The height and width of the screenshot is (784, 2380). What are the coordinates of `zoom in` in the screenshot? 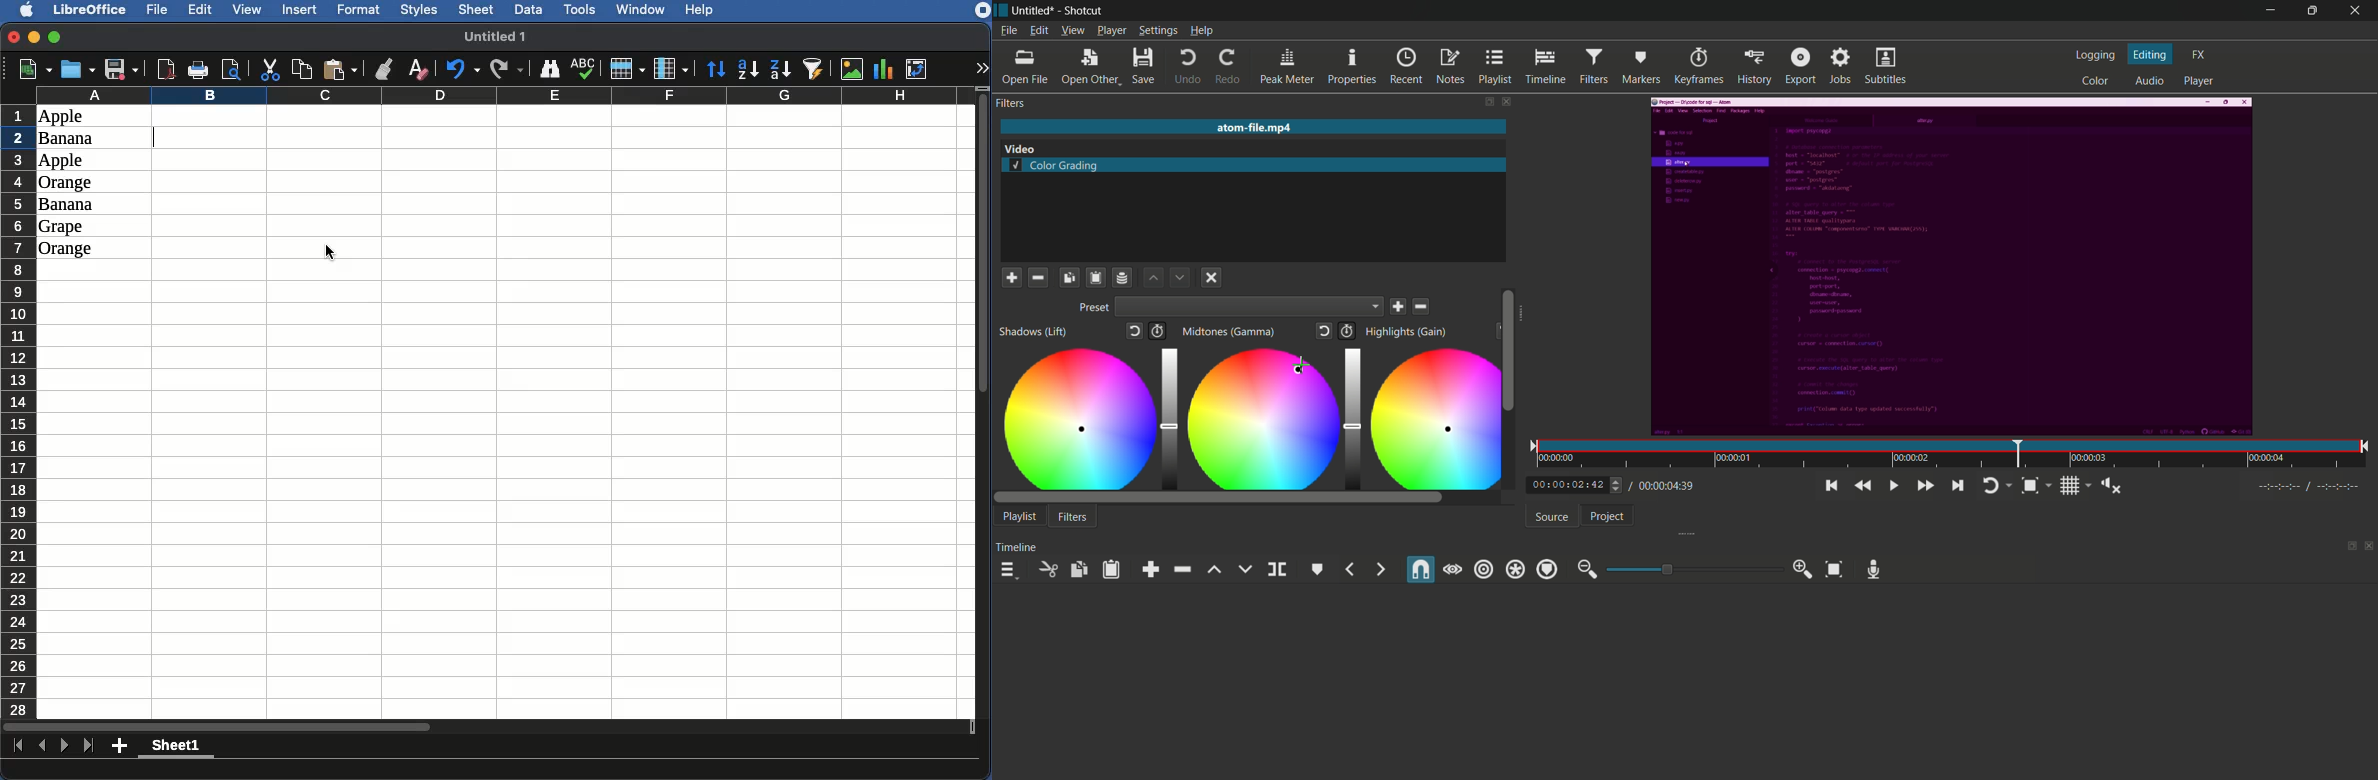 It's located at (1804, 570).